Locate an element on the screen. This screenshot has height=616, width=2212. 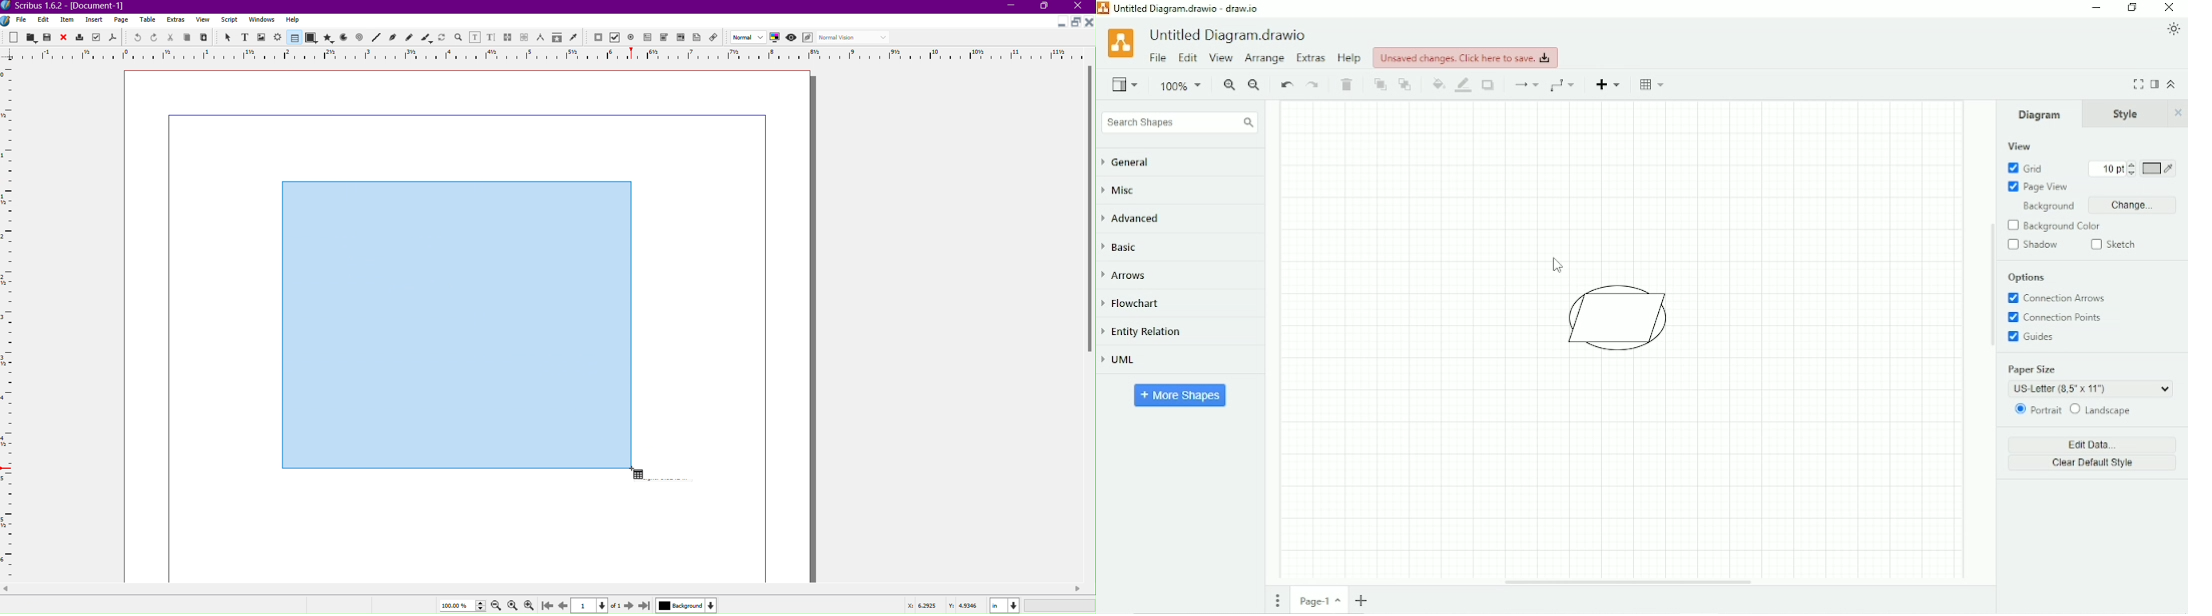
Edit is located at coordinates (1187, 59).